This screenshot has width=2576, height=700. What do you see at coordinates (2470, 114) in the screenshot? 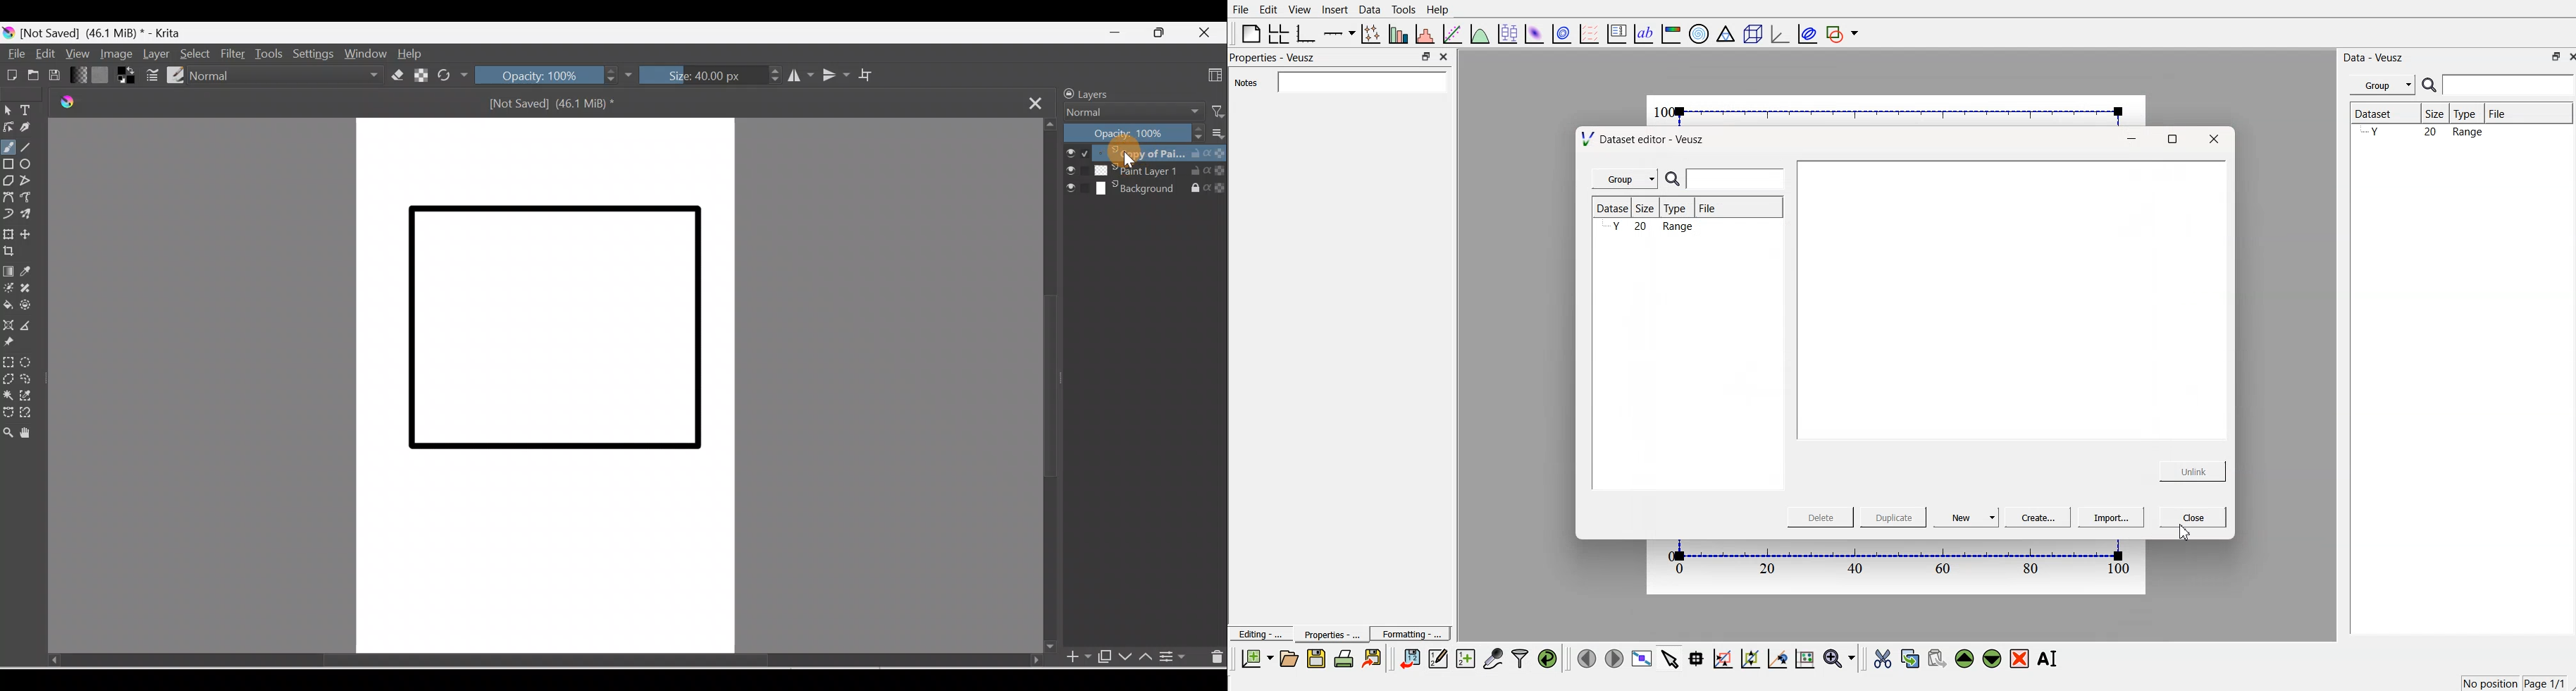
I see `Type` at bounding box center [2470, 114].